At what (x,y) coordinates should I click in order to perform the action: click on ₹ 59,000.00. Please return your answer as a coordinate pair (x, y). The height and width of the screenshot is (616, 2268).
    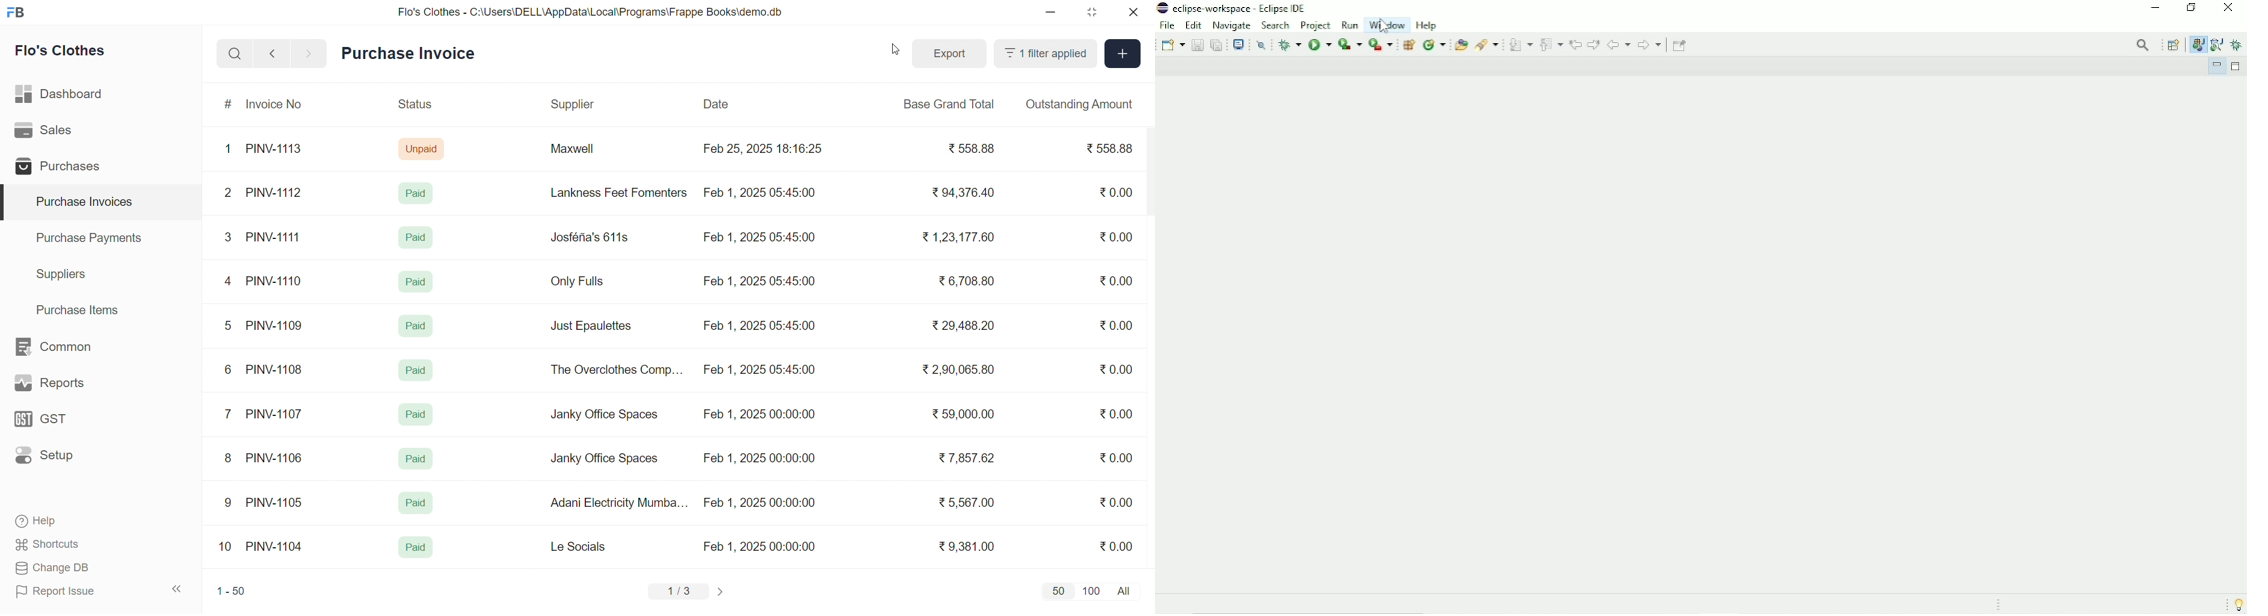
    Looking at the image, I should click on (967, 415).